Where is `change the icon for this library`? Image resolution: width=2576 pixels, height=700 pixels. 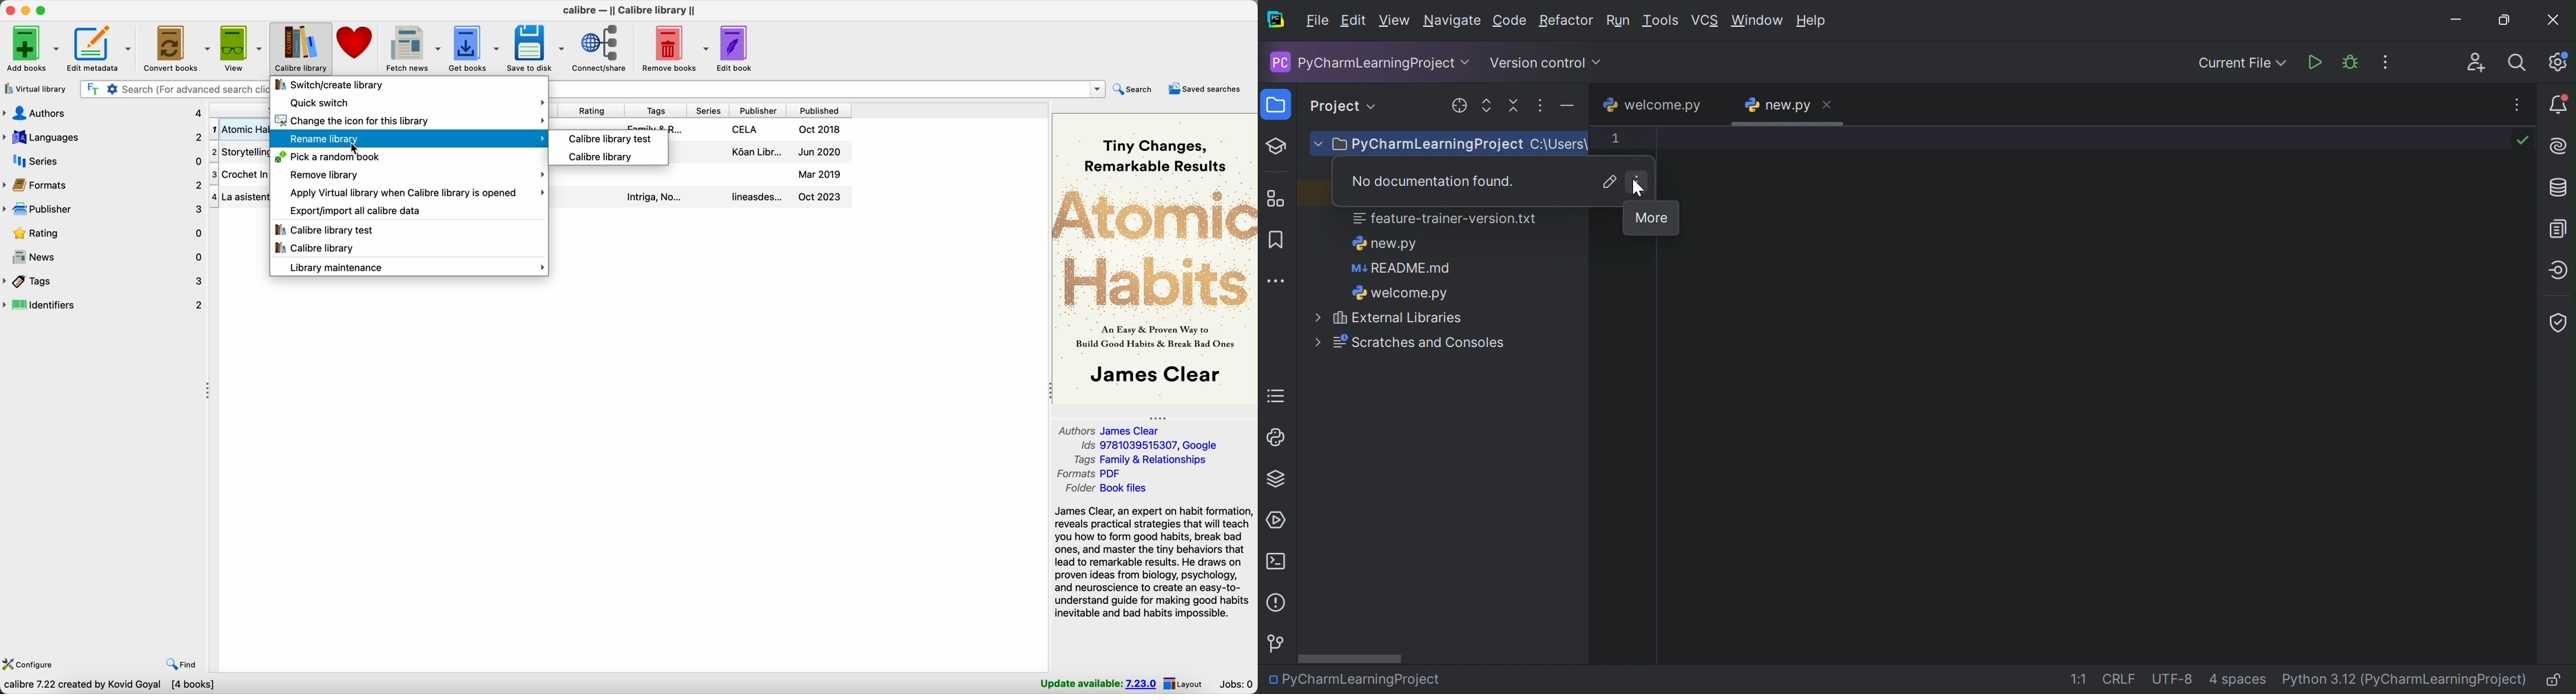 change the icon for this library is located at coordinates (408, 119).